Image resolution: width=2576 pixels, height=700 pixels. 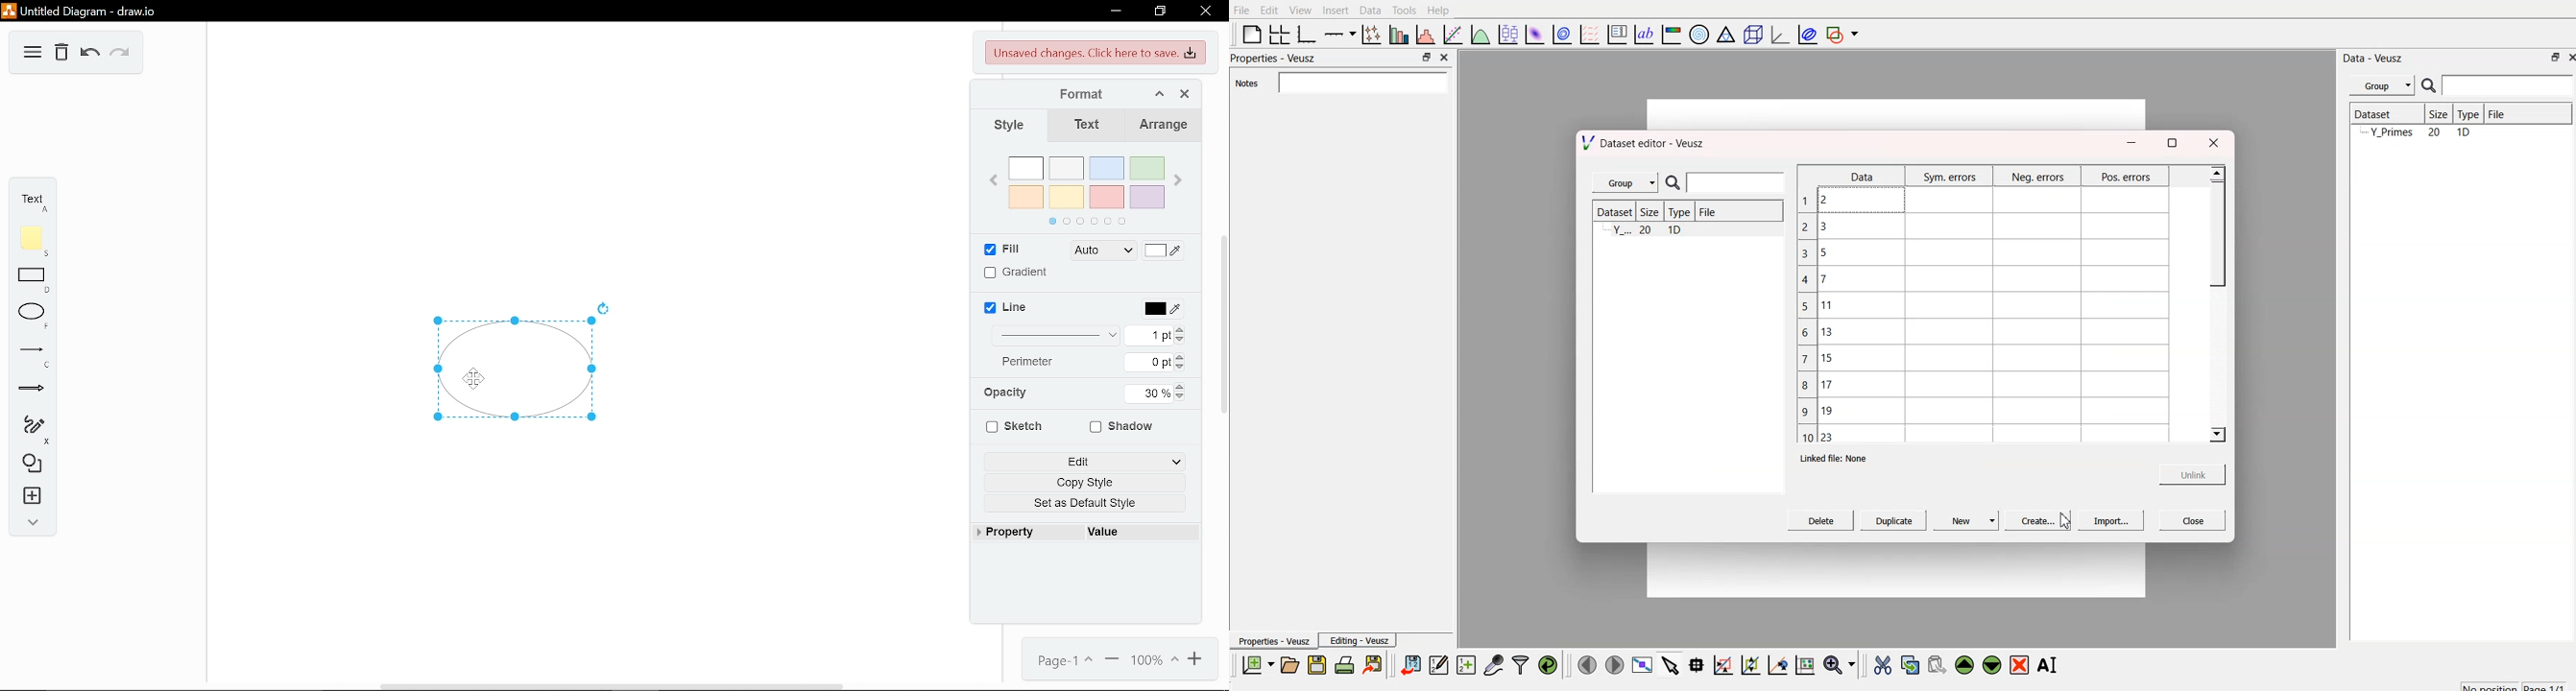 I want to click on text label, so click(x=1642, y=34).